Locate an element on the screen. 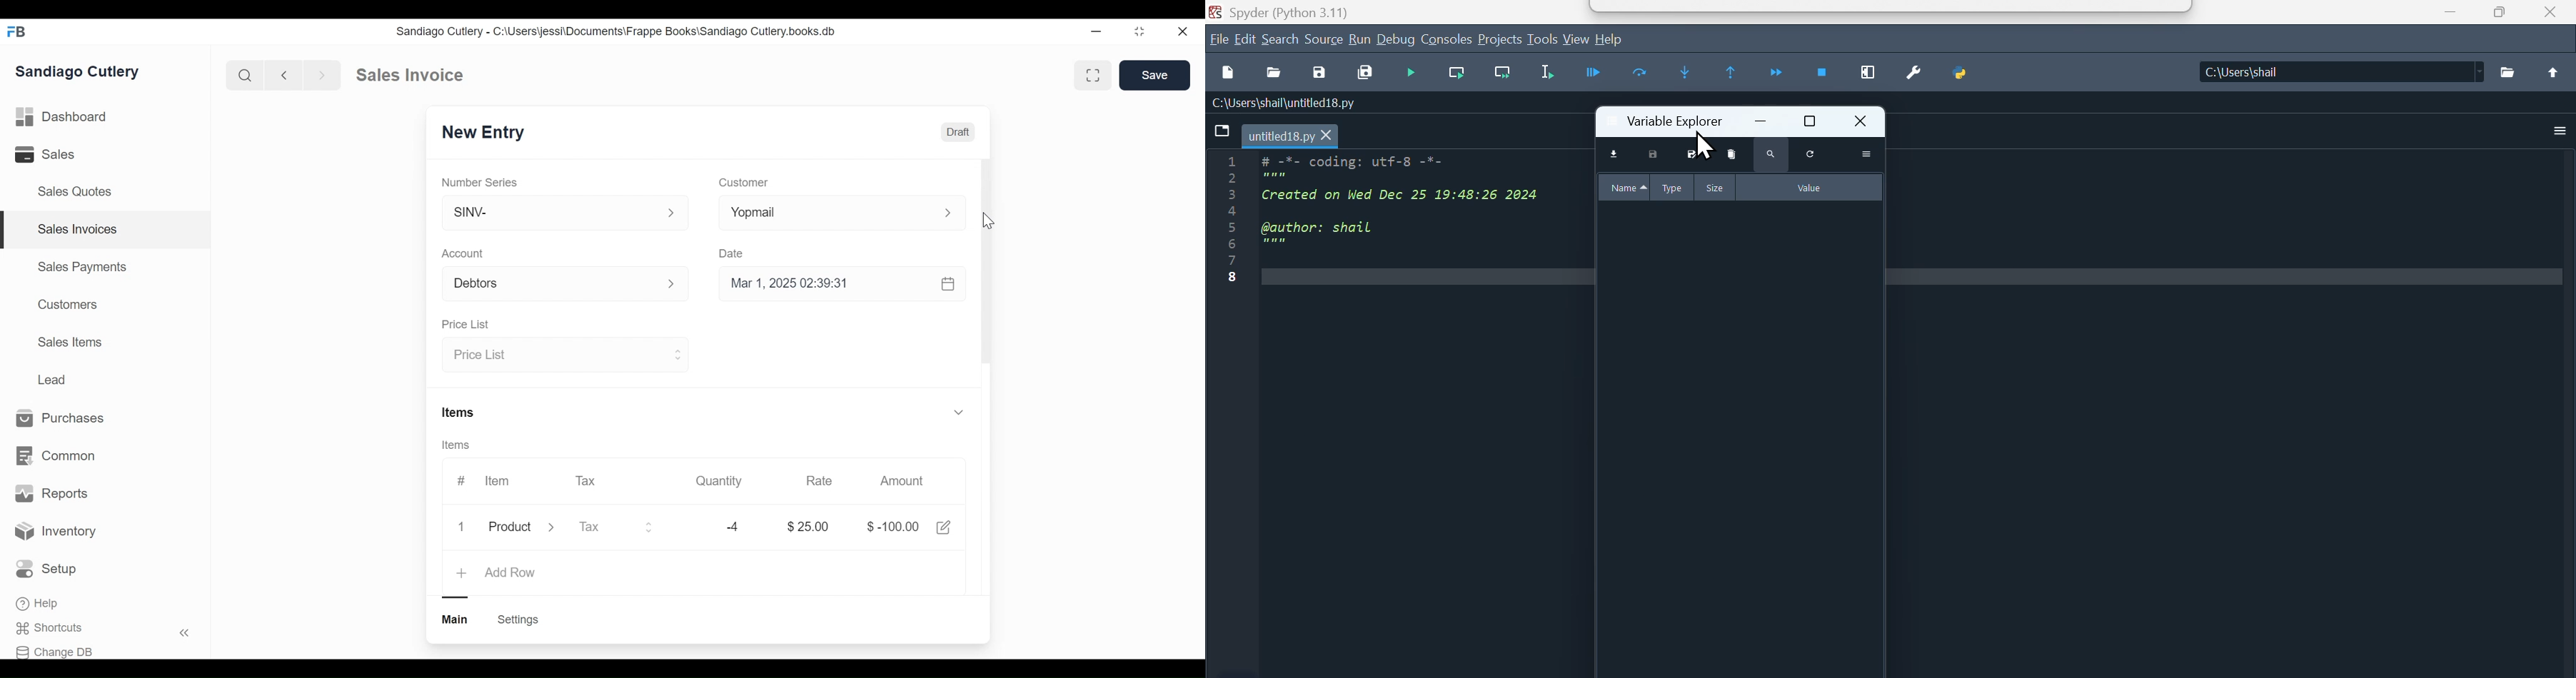 Image resolution: width=2576 pixels, height=700 pixels. import is located at coordinates (1613, 156).